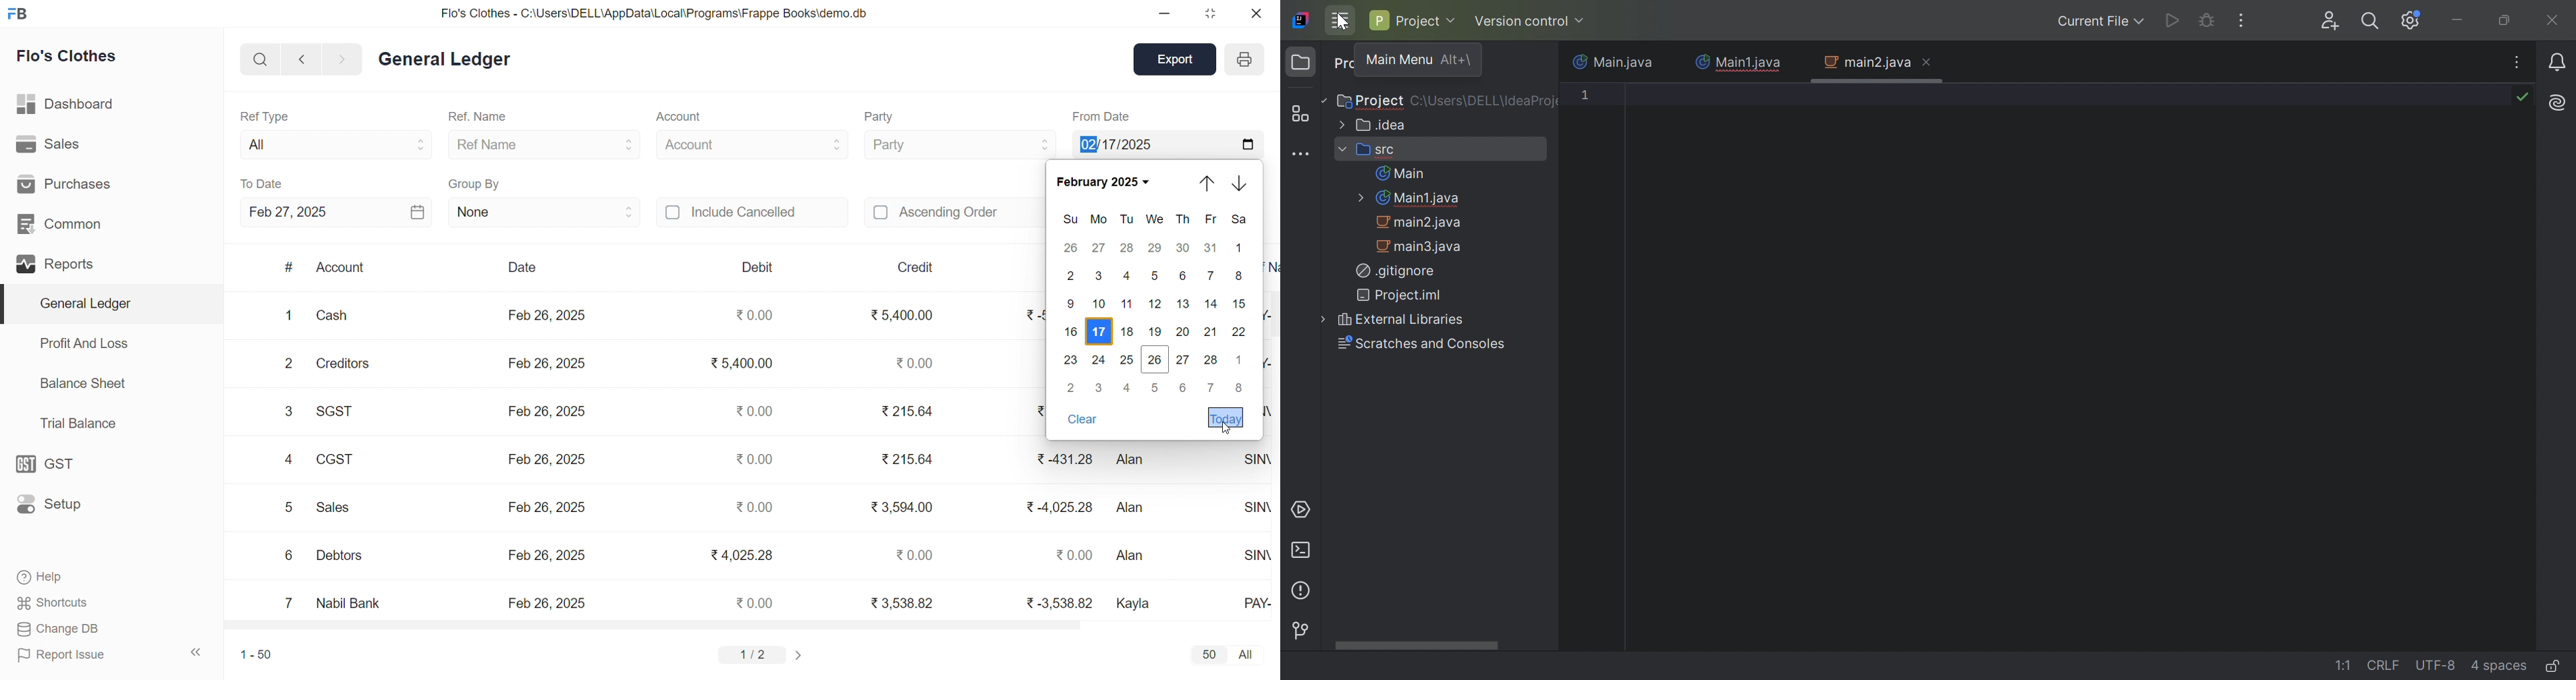 This screenshot has width=2576, height=700. I want to click on General Ledger, so click(444, 60).